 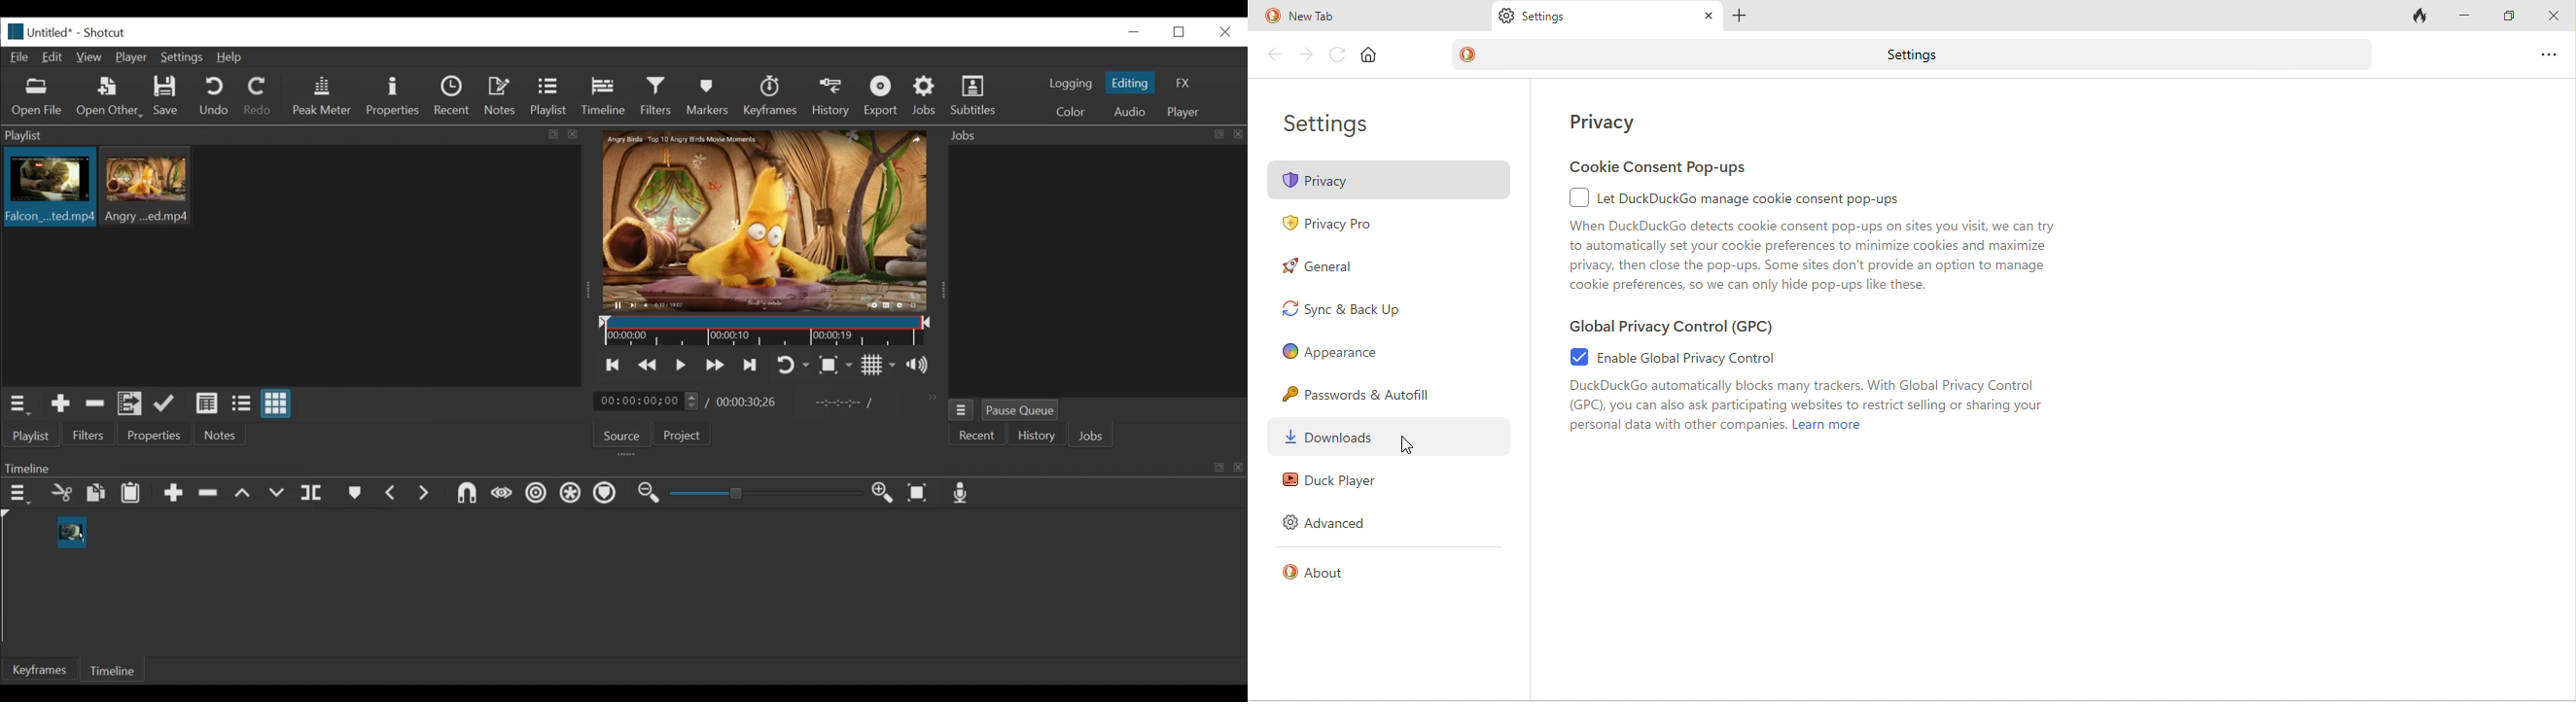 What do you see at coordinates (607, 94) in the screenshot?
I see `Timeline` at bounding box center [607, 94].